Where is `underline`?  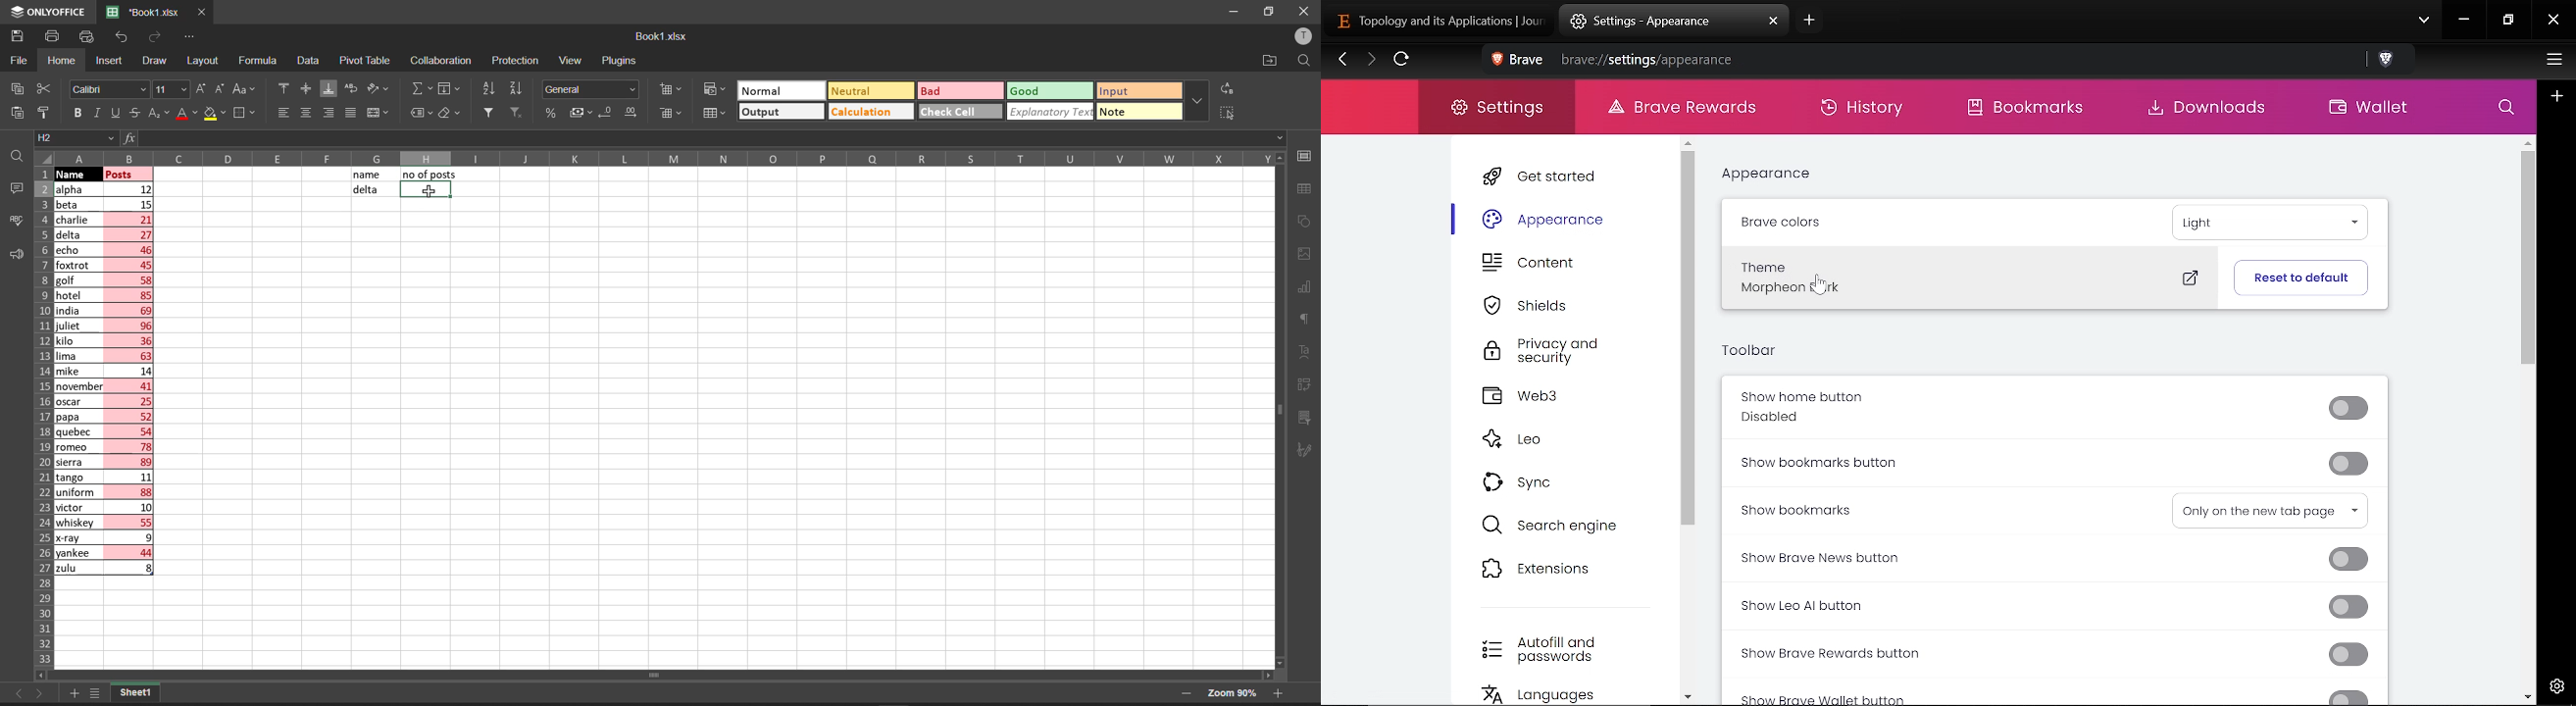 underline is located at coordinates (113, 111).